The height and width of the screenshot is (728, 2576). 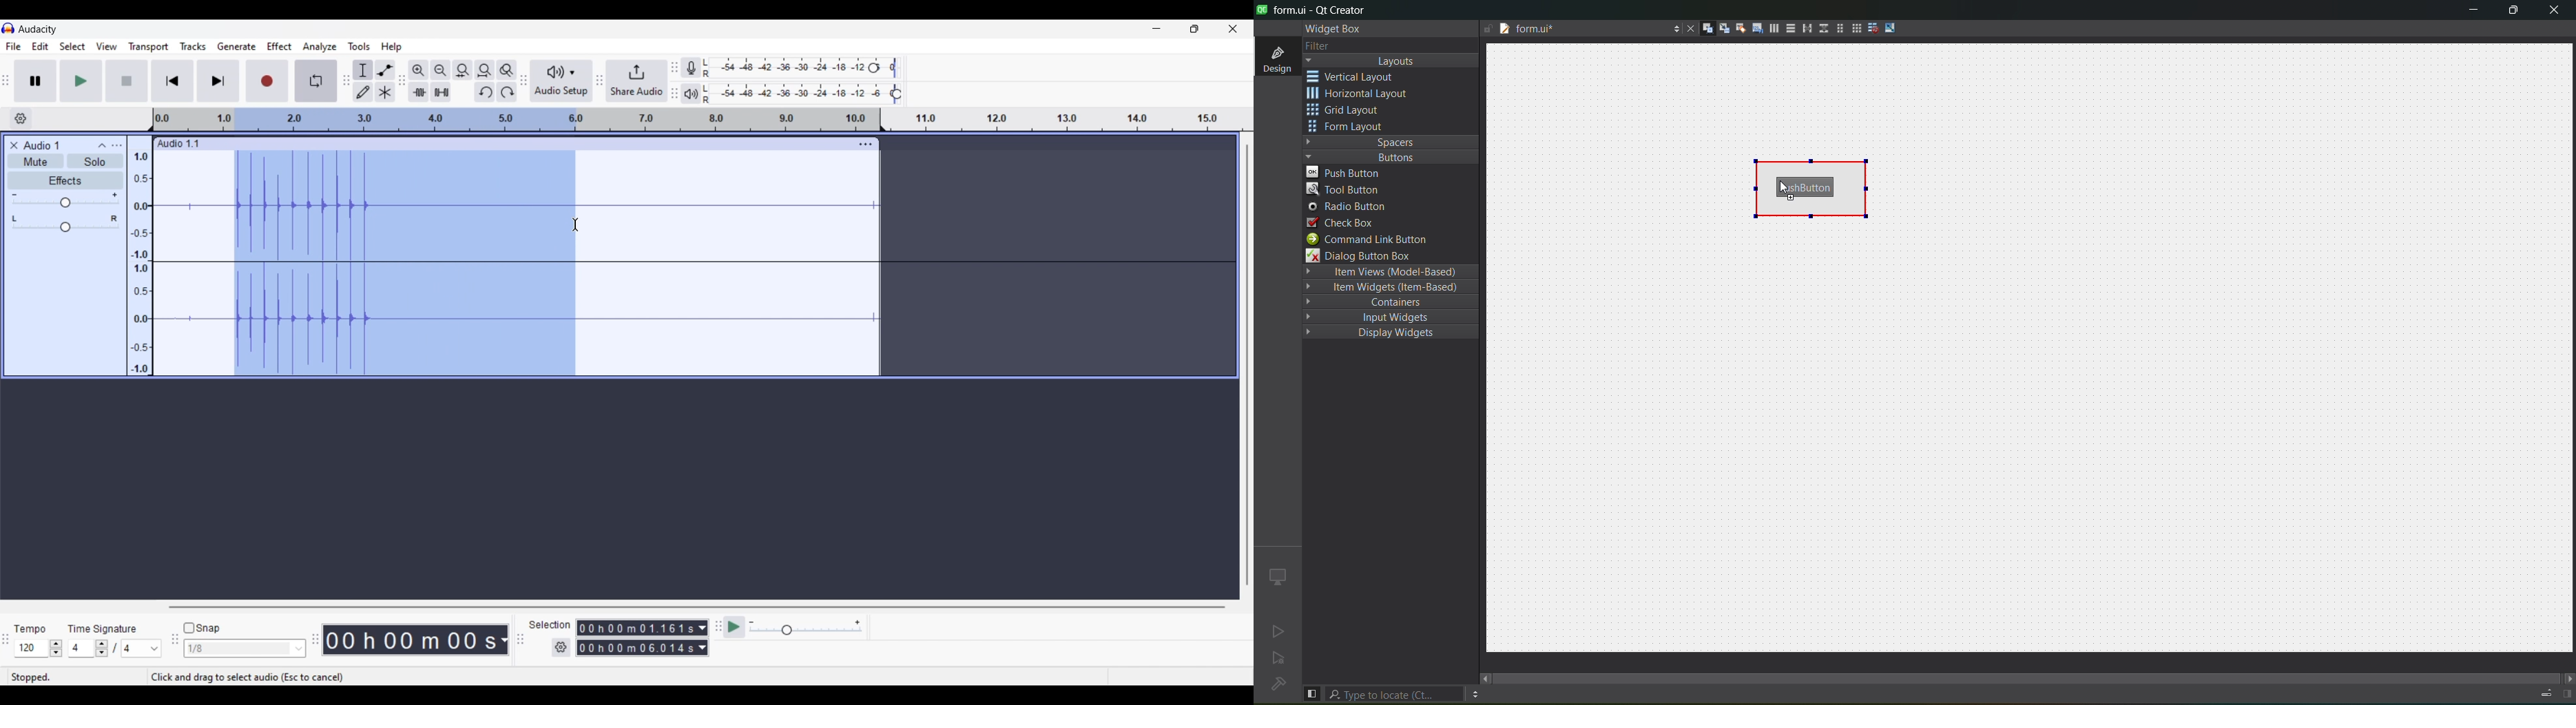 What do you see at coordinates (1073, 119) in the screenshot?
I see `Scale to measure duration of recording` at bounding box center [1073, 119].